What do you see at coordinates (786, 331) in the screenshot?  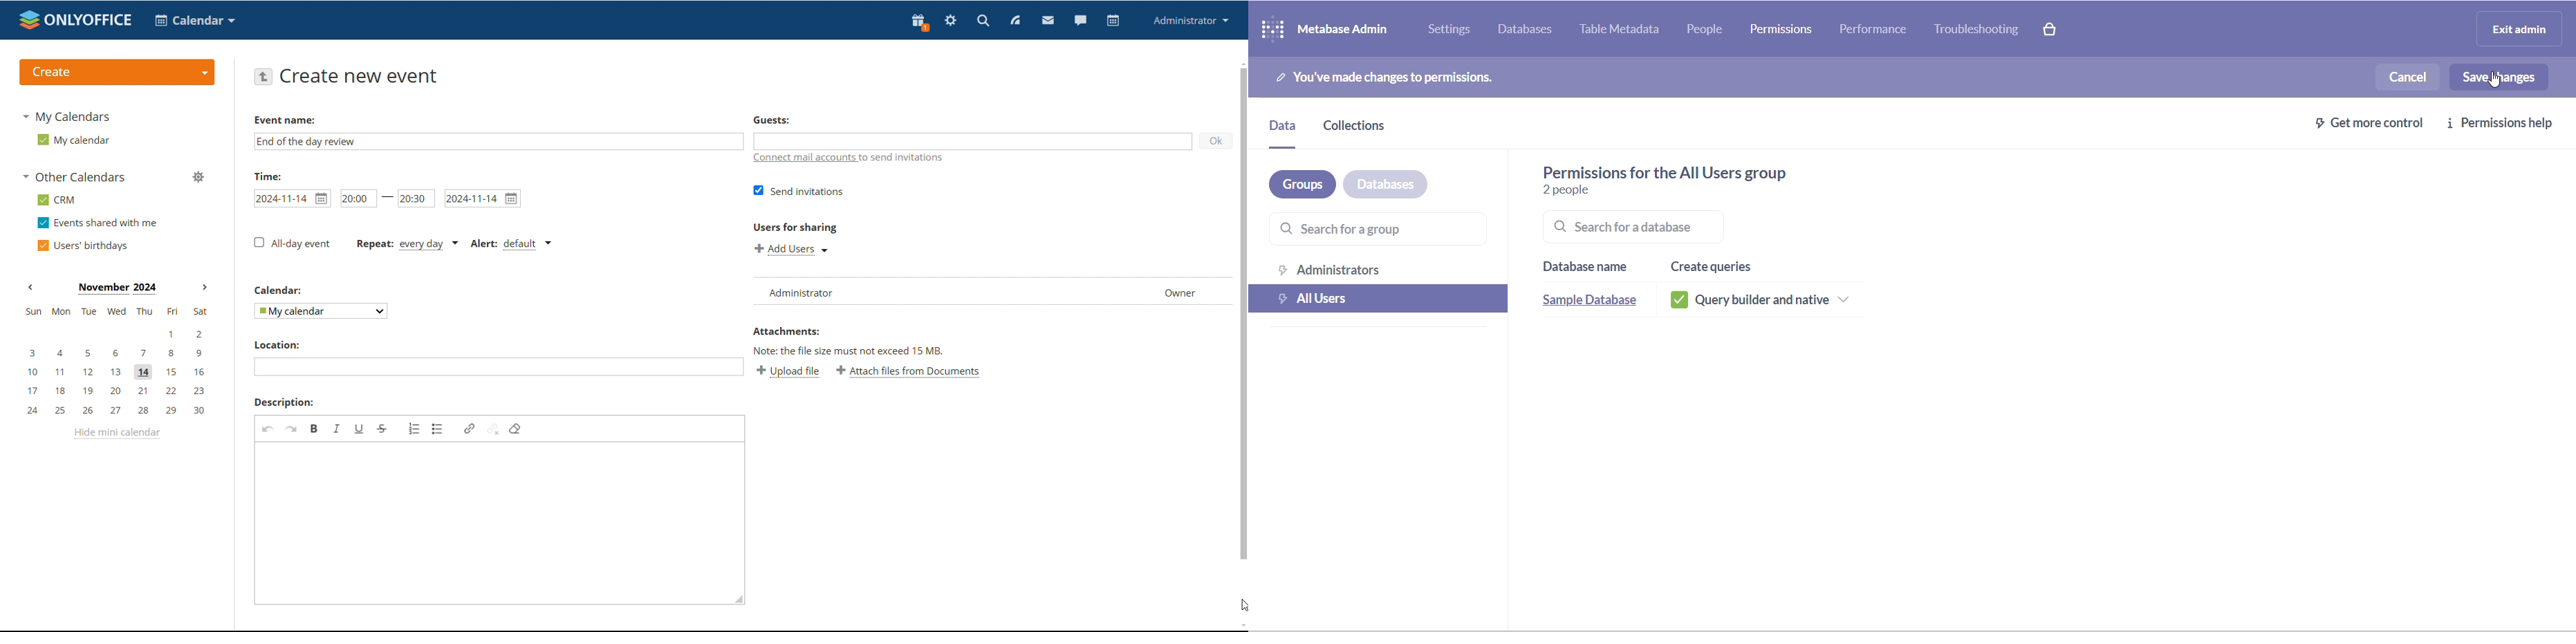 I see `Attachments` at bounding box center [786, 331].